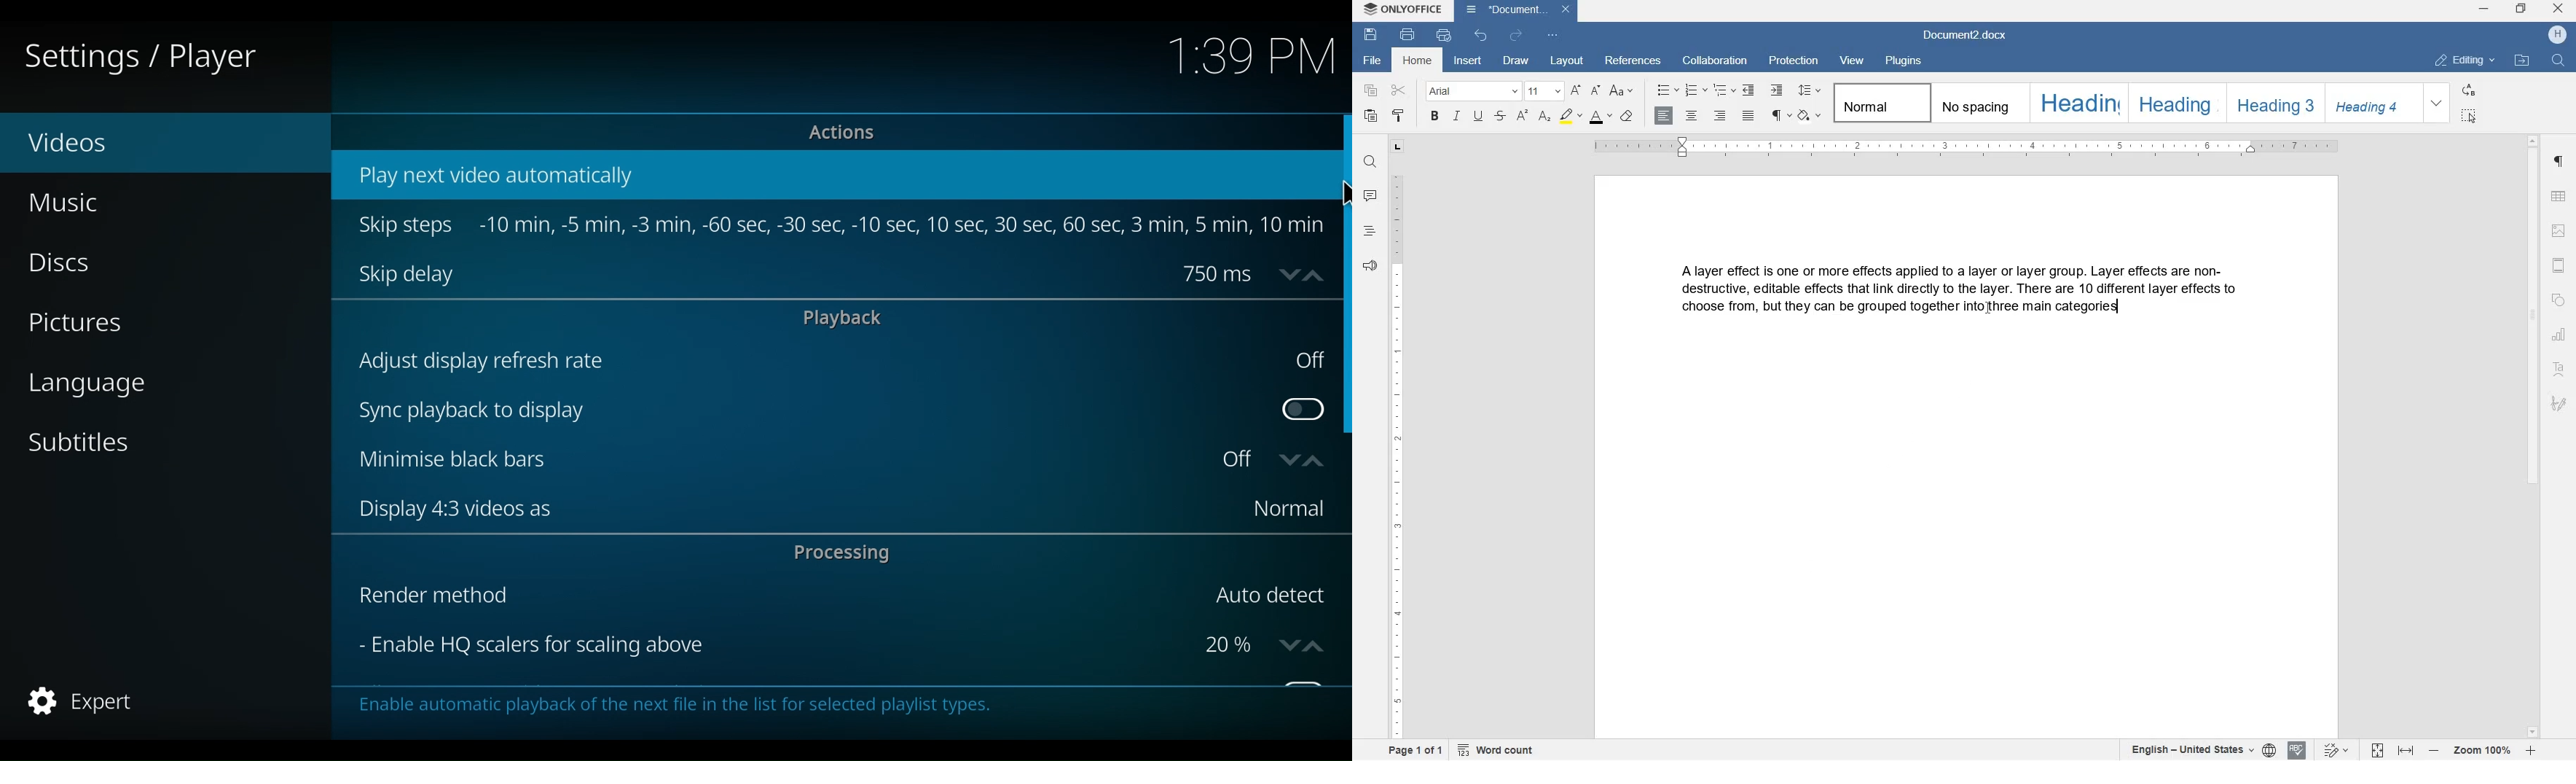 The height and width of the screenshot is (784, 2576). I want to click on redo, so click(1515, 36).